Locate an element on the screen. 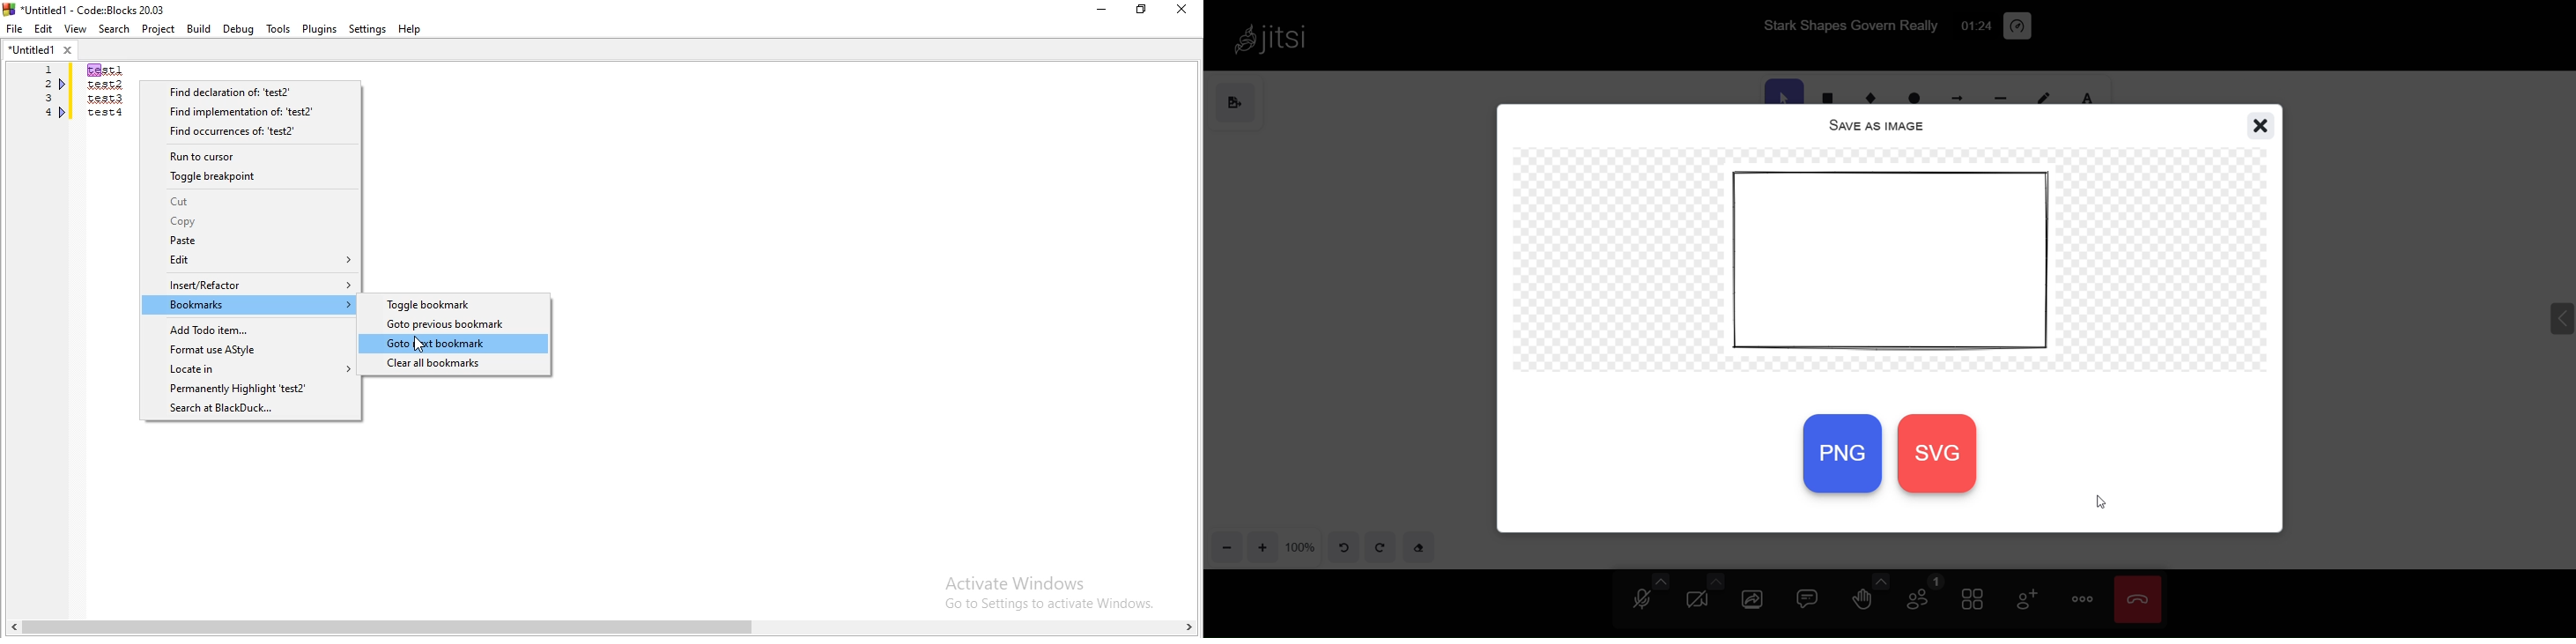  Build  is located at coordinates (197, 29).